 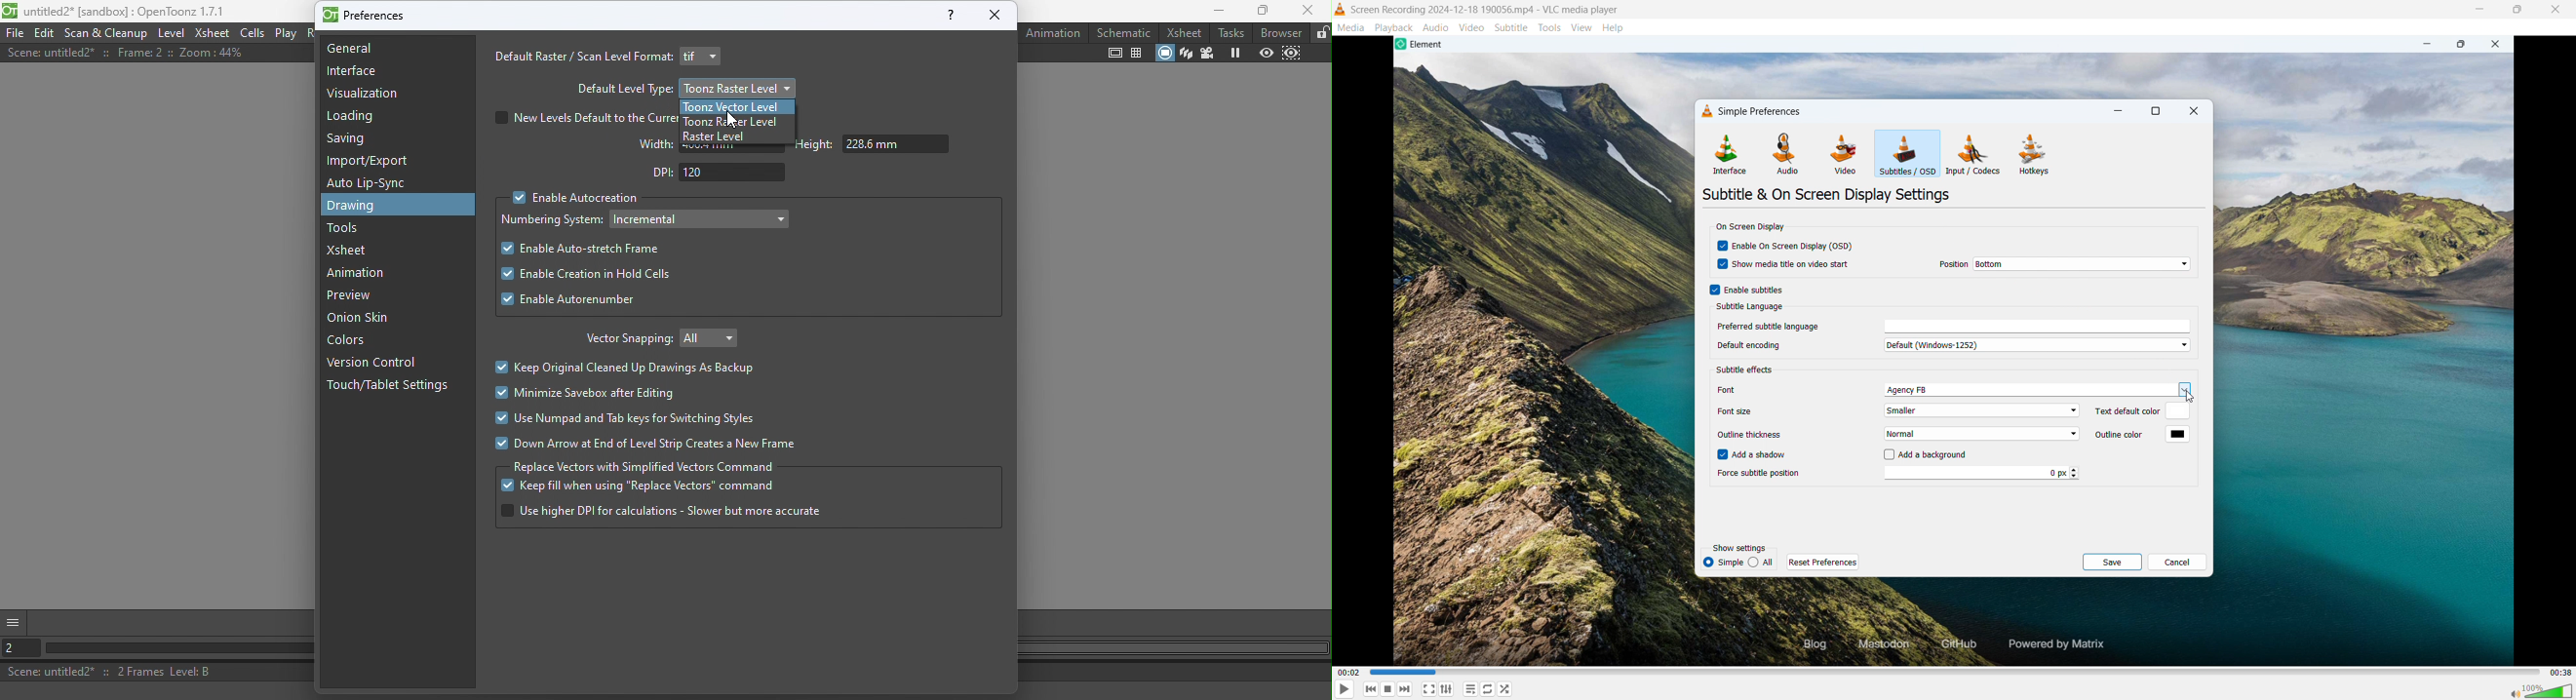 I want to click on video duration, so click(x=2562, y=673).